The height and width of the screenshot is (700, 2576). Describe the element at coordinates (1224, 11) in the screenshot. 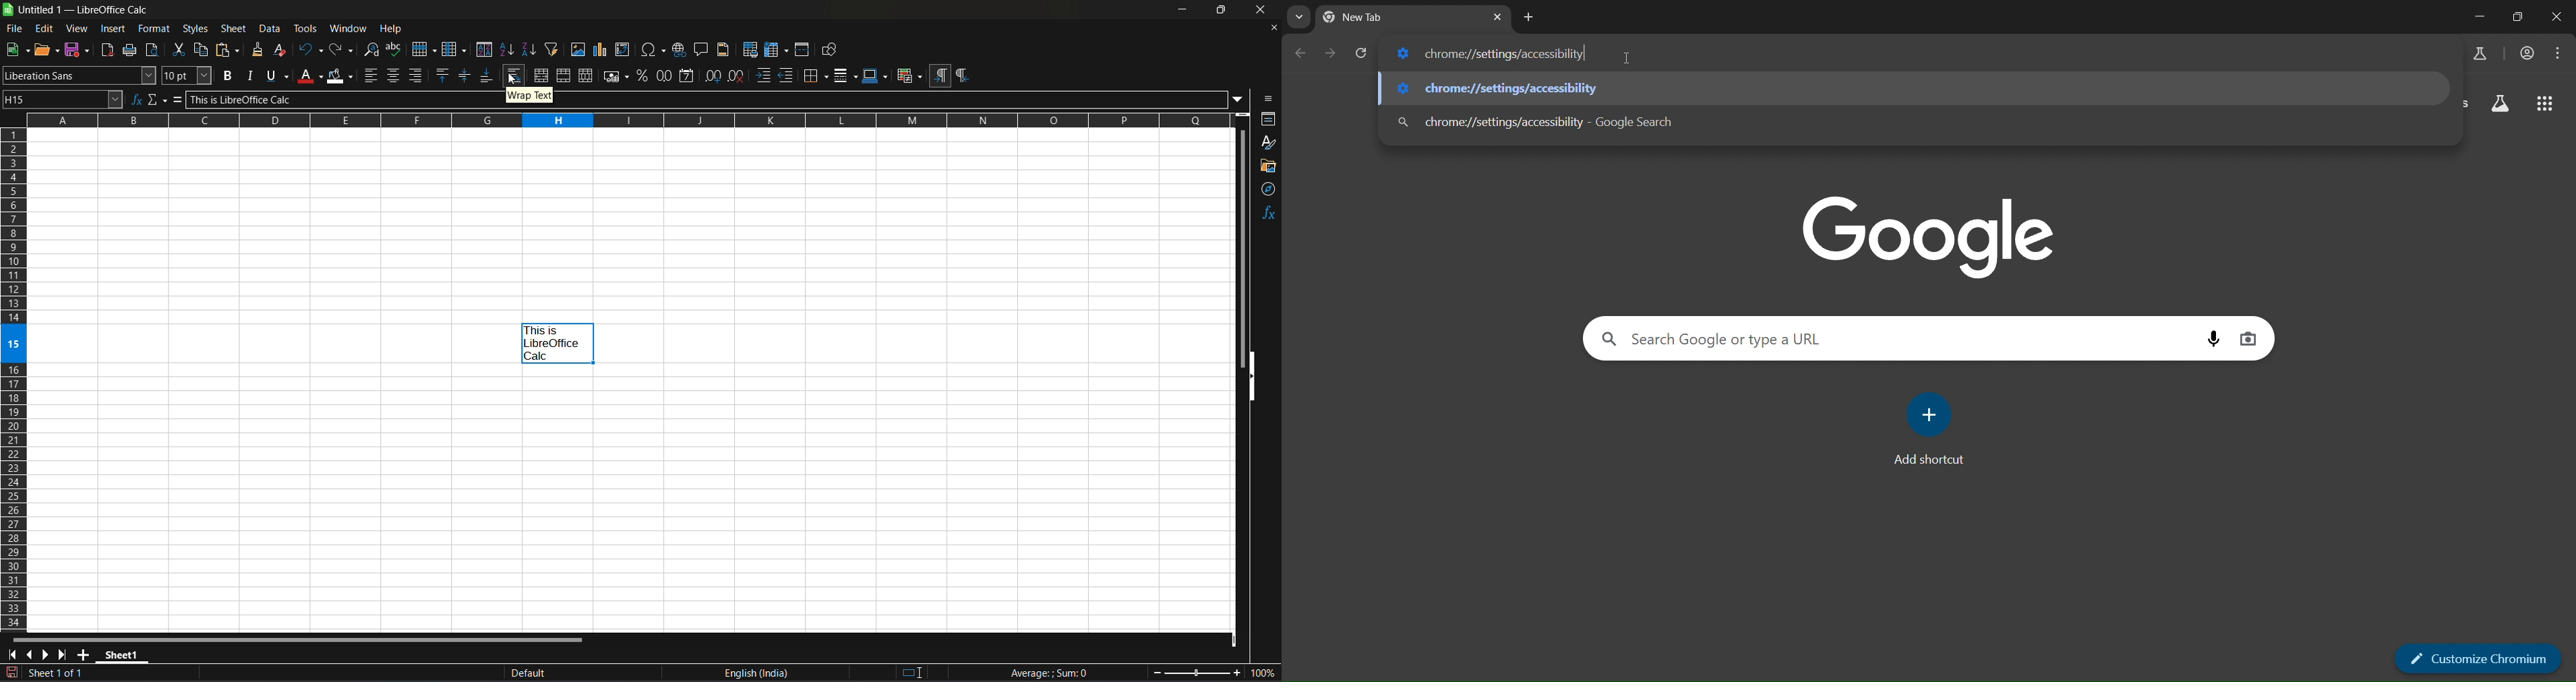

I see `maximize` at that location.